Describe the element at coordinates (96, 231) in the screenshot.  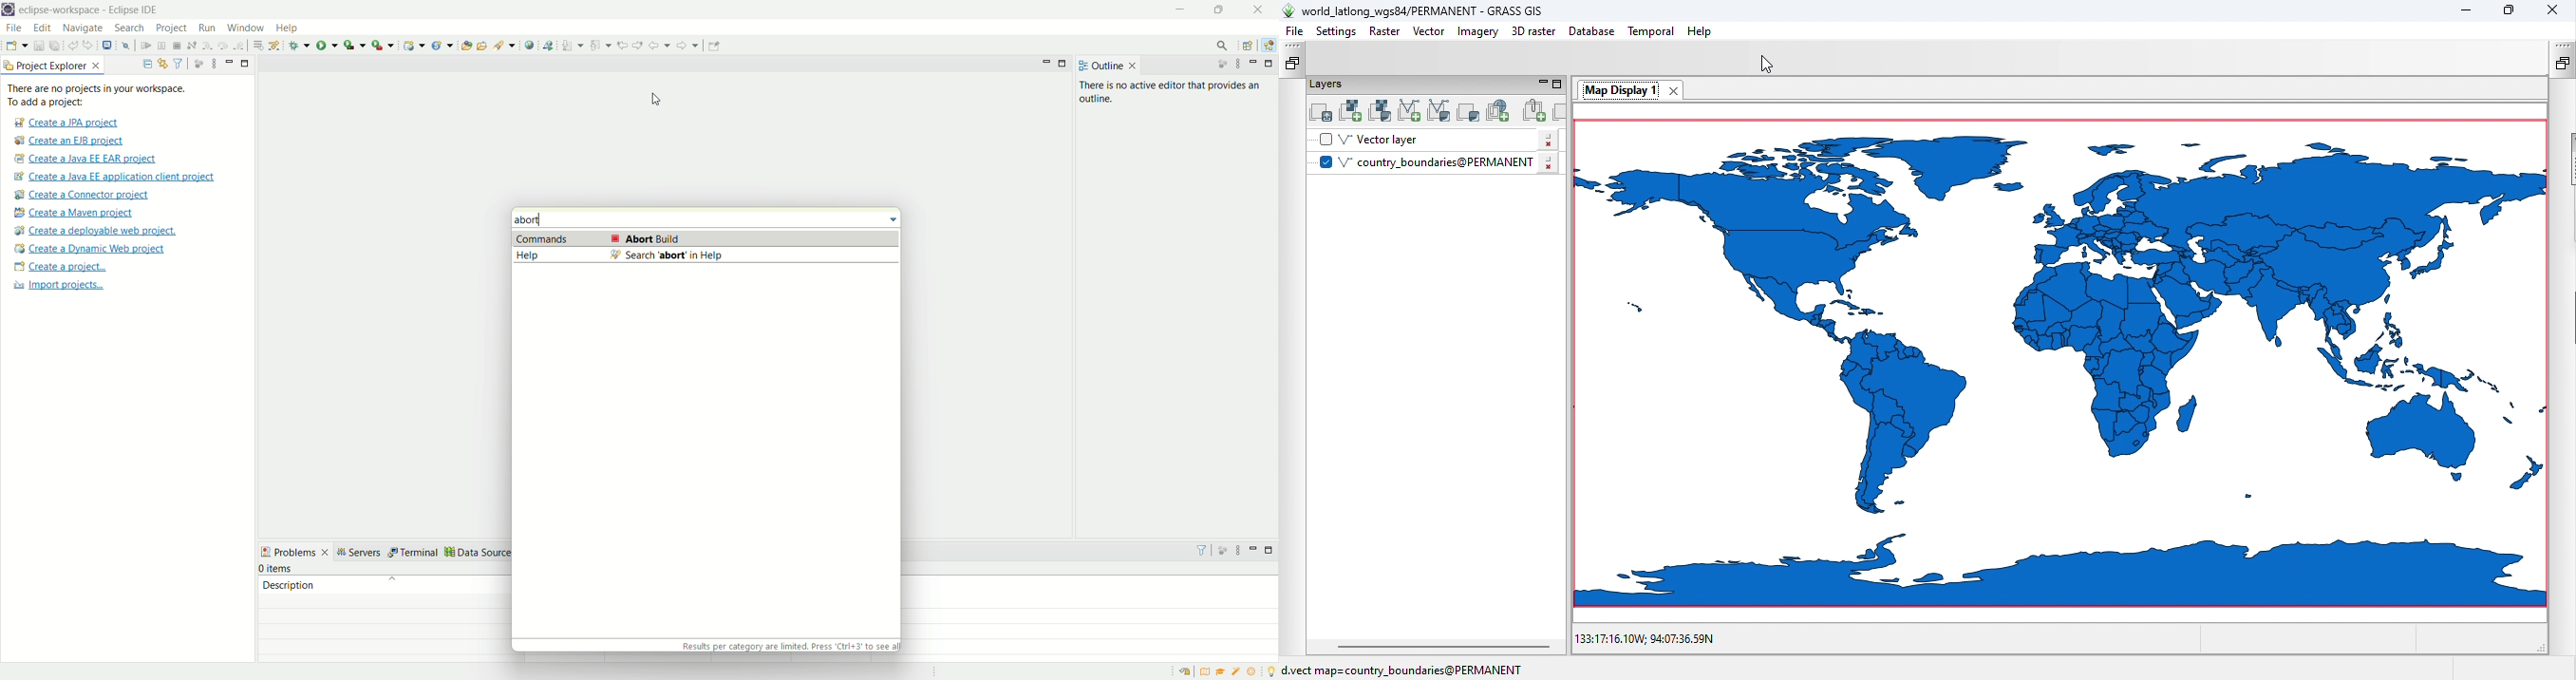
I see `create a deployable web project` at that location.